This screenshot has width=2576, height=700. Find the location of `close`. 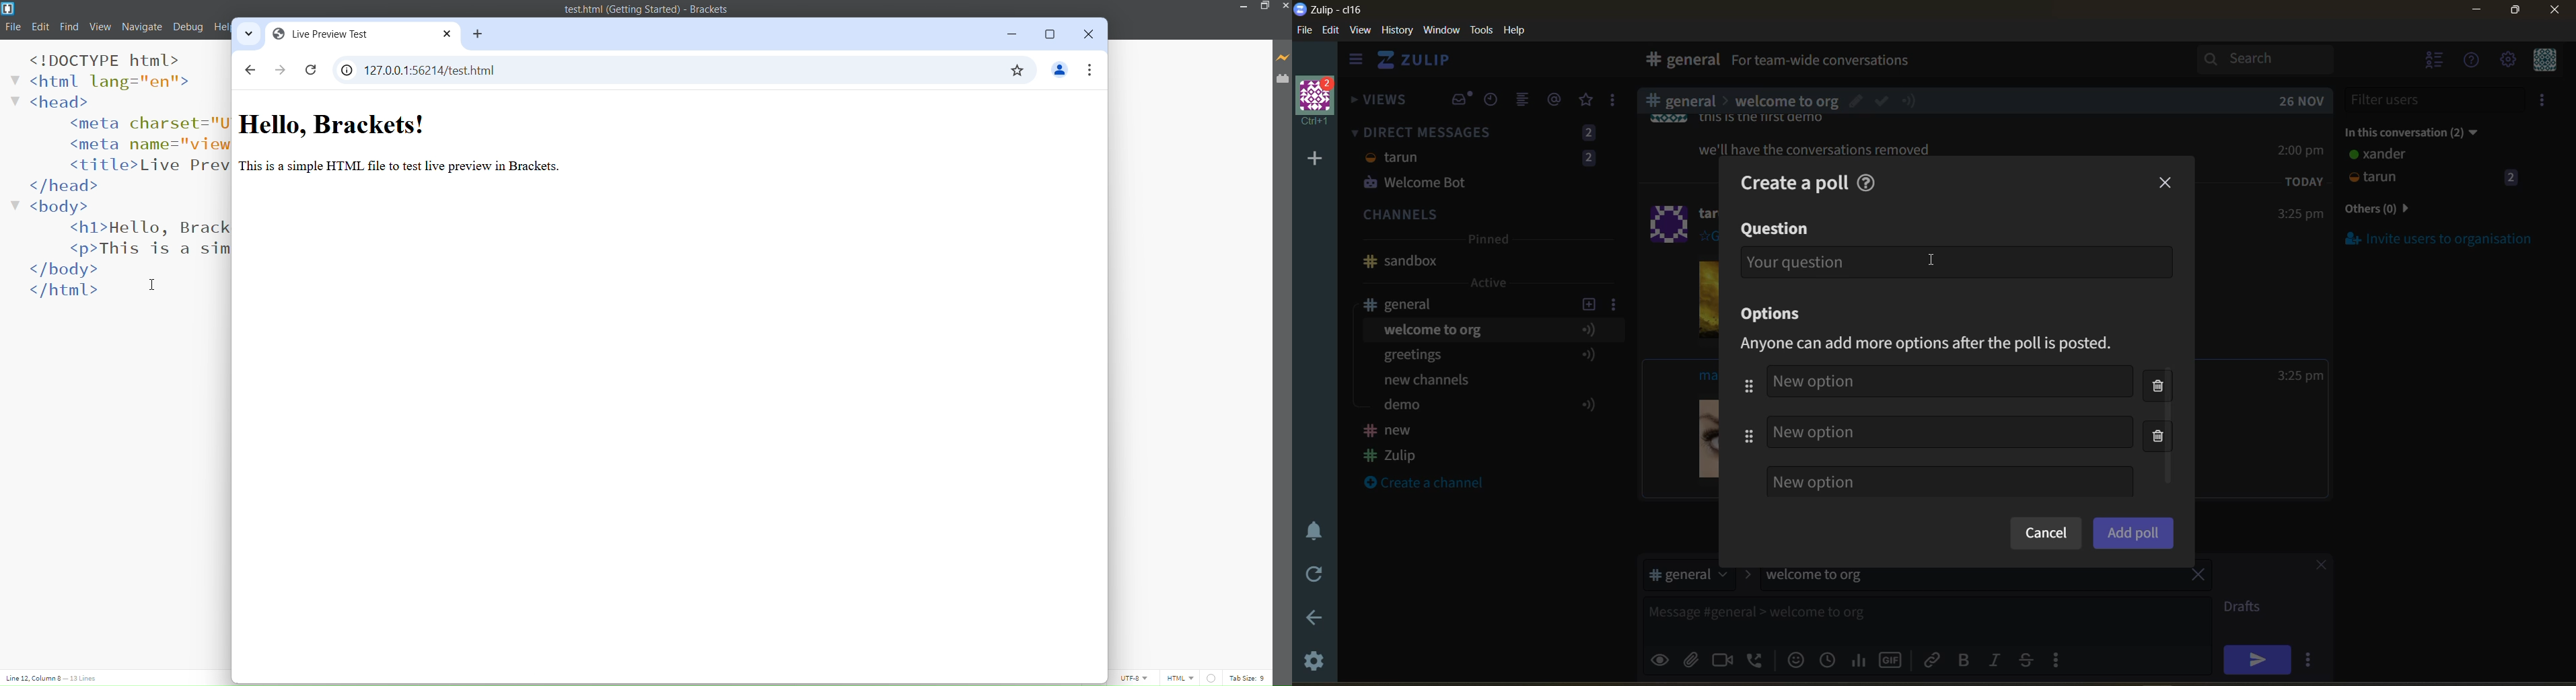

close is located at coordinates (2167, 183).